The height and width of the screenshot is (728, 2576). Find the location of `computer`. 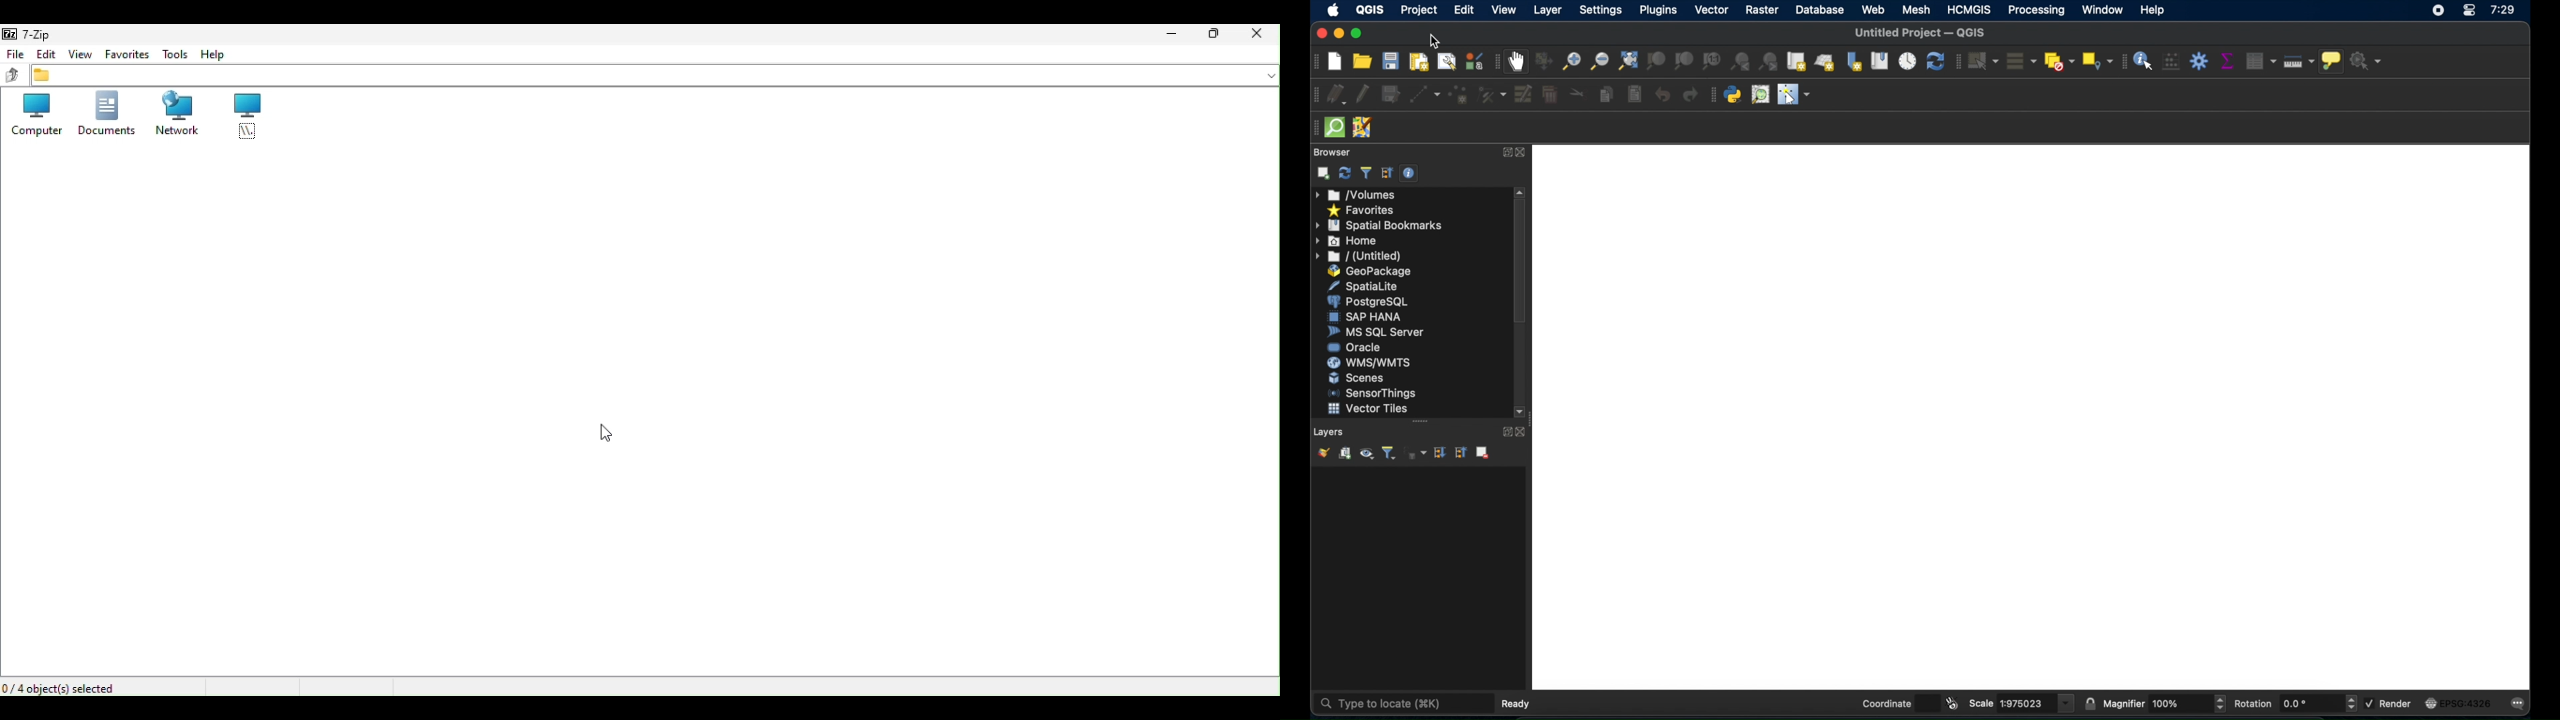

computer is located at coordinates (36, 120).